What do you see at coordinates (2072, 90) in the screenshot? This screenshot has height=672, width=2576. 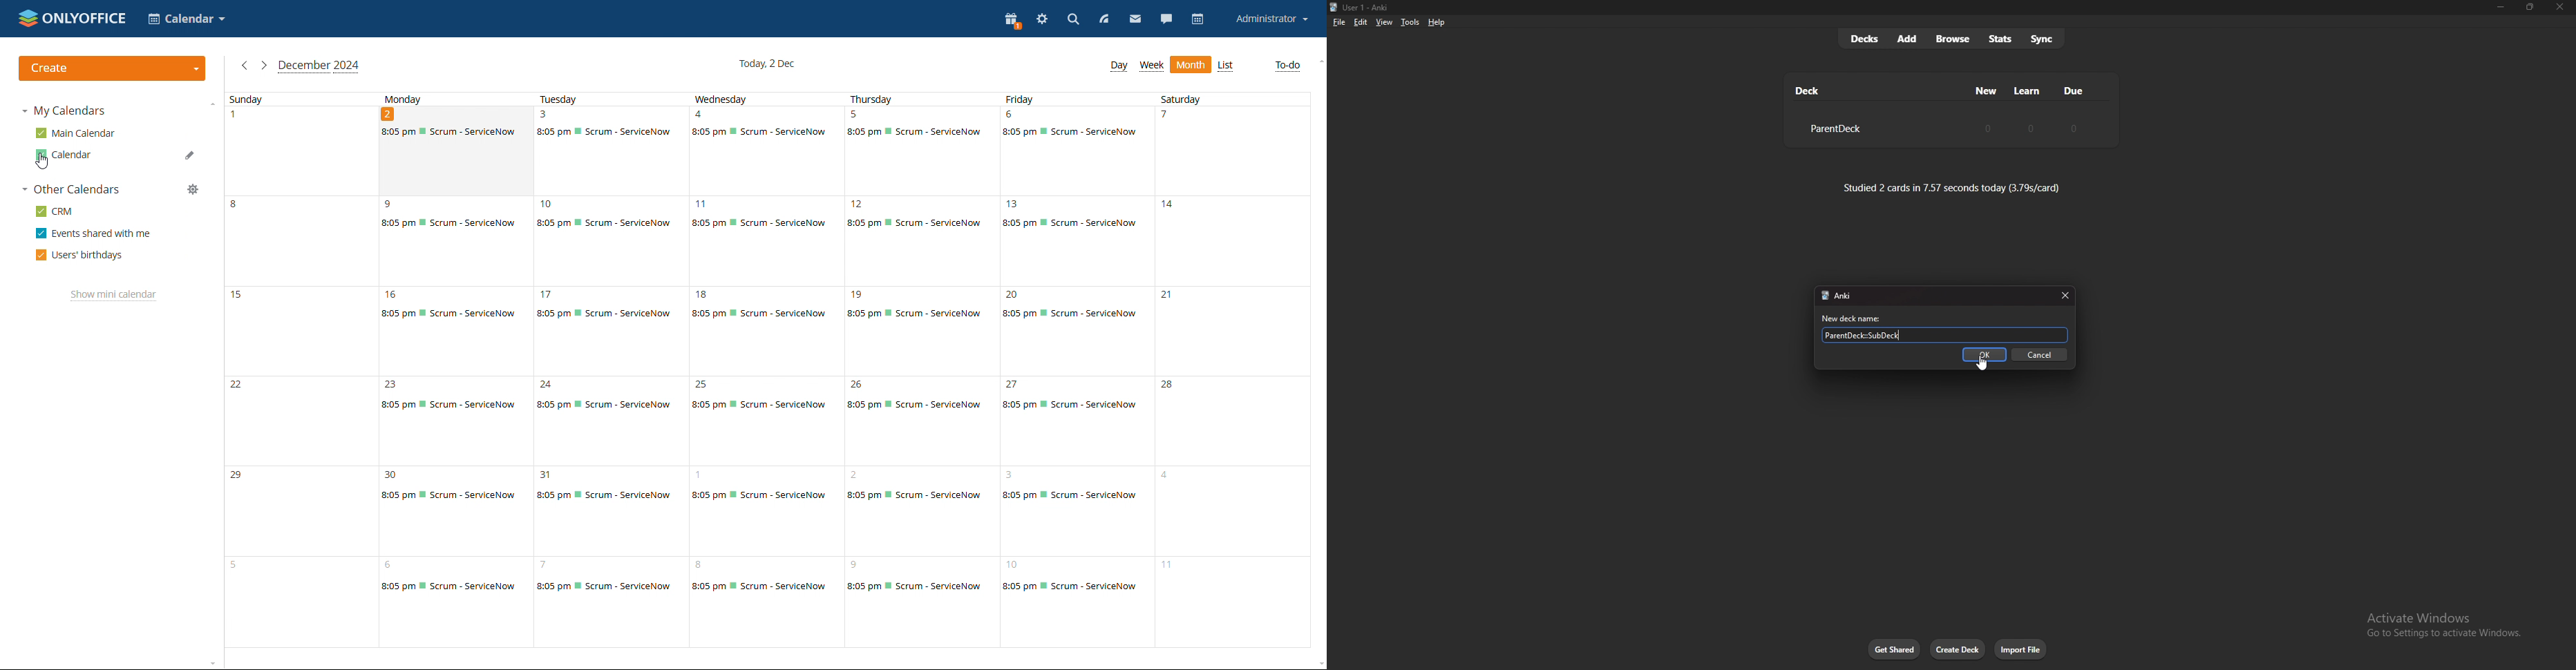 I see `due` at bounding box center [2072, 90].